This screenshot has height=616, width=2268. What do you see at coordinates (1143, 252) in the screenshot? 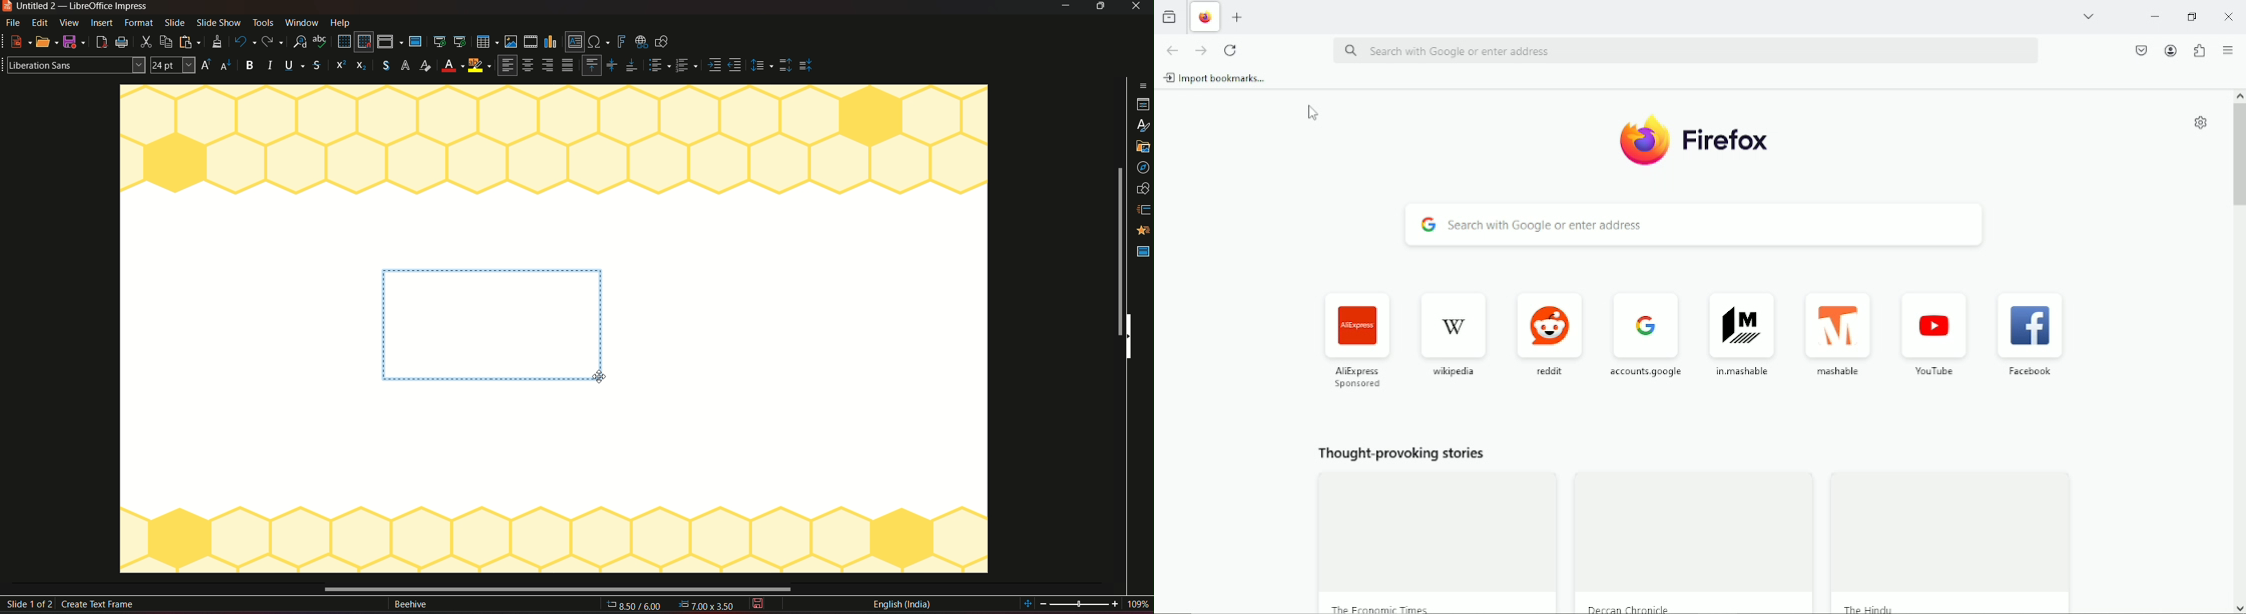
I see `Master slide` at bounding box center [1143, 252].